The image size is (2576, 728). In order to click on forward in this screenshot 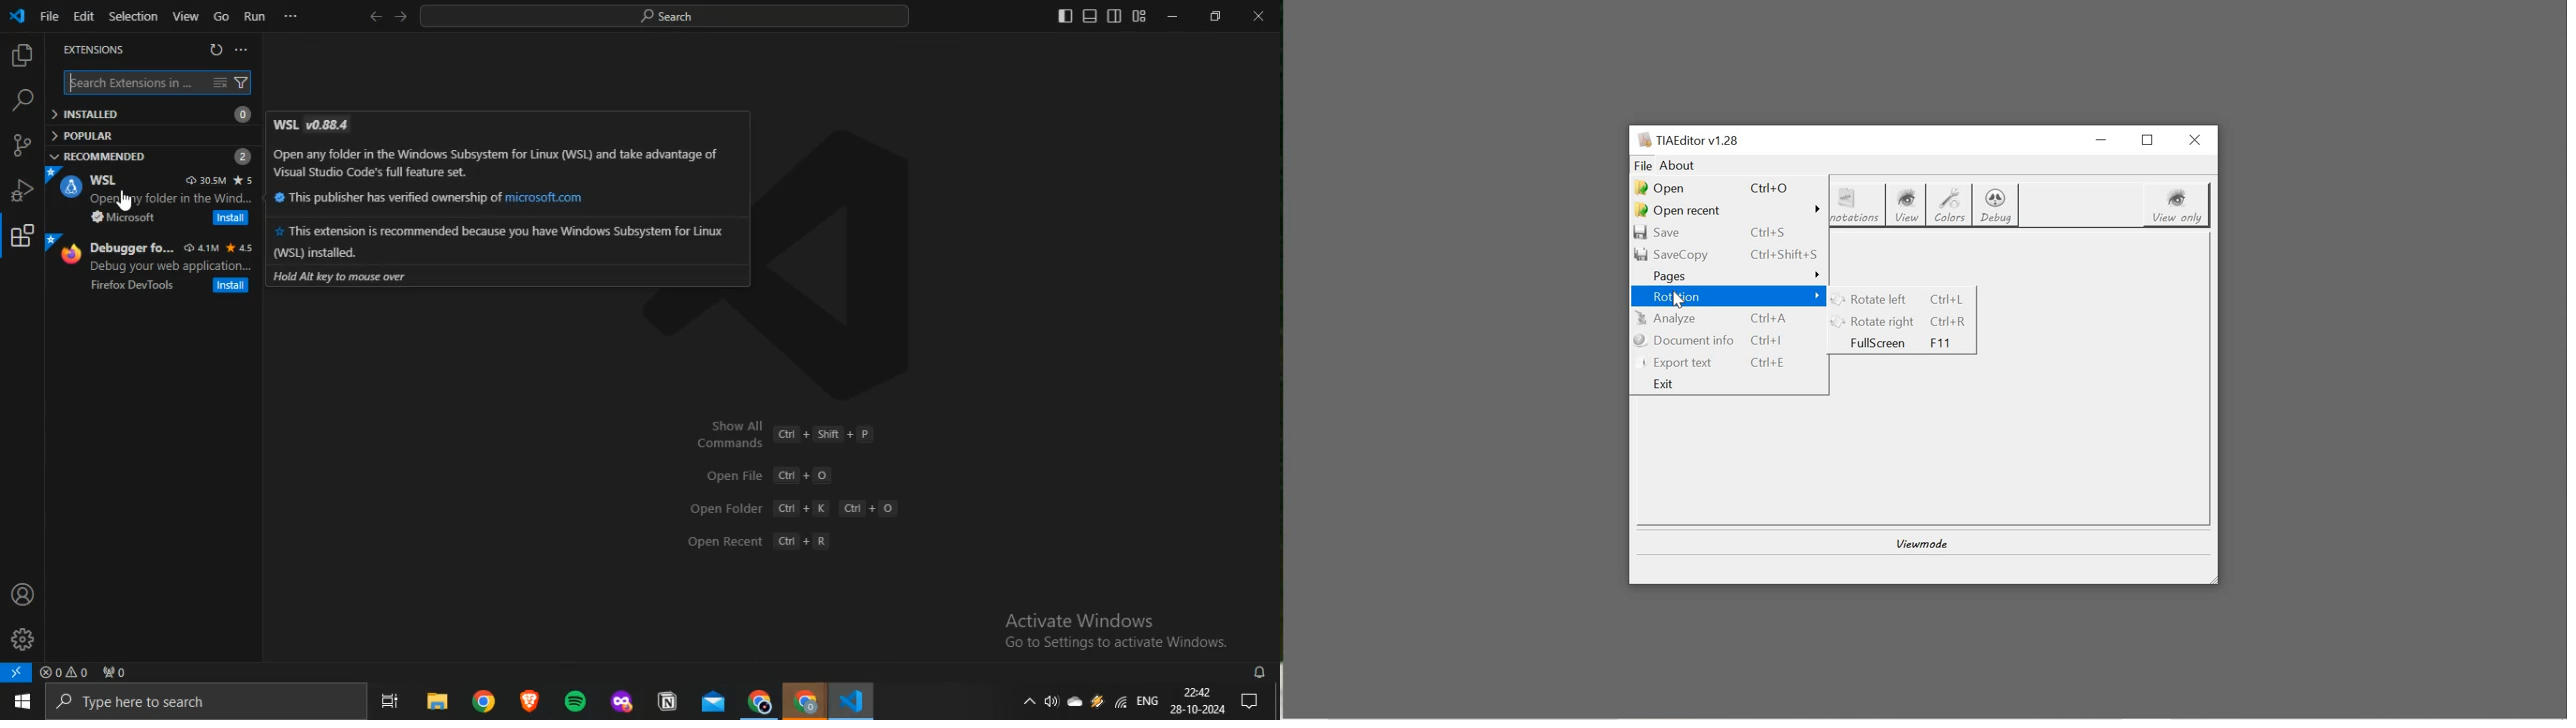, I will do `click(400, 16)`.